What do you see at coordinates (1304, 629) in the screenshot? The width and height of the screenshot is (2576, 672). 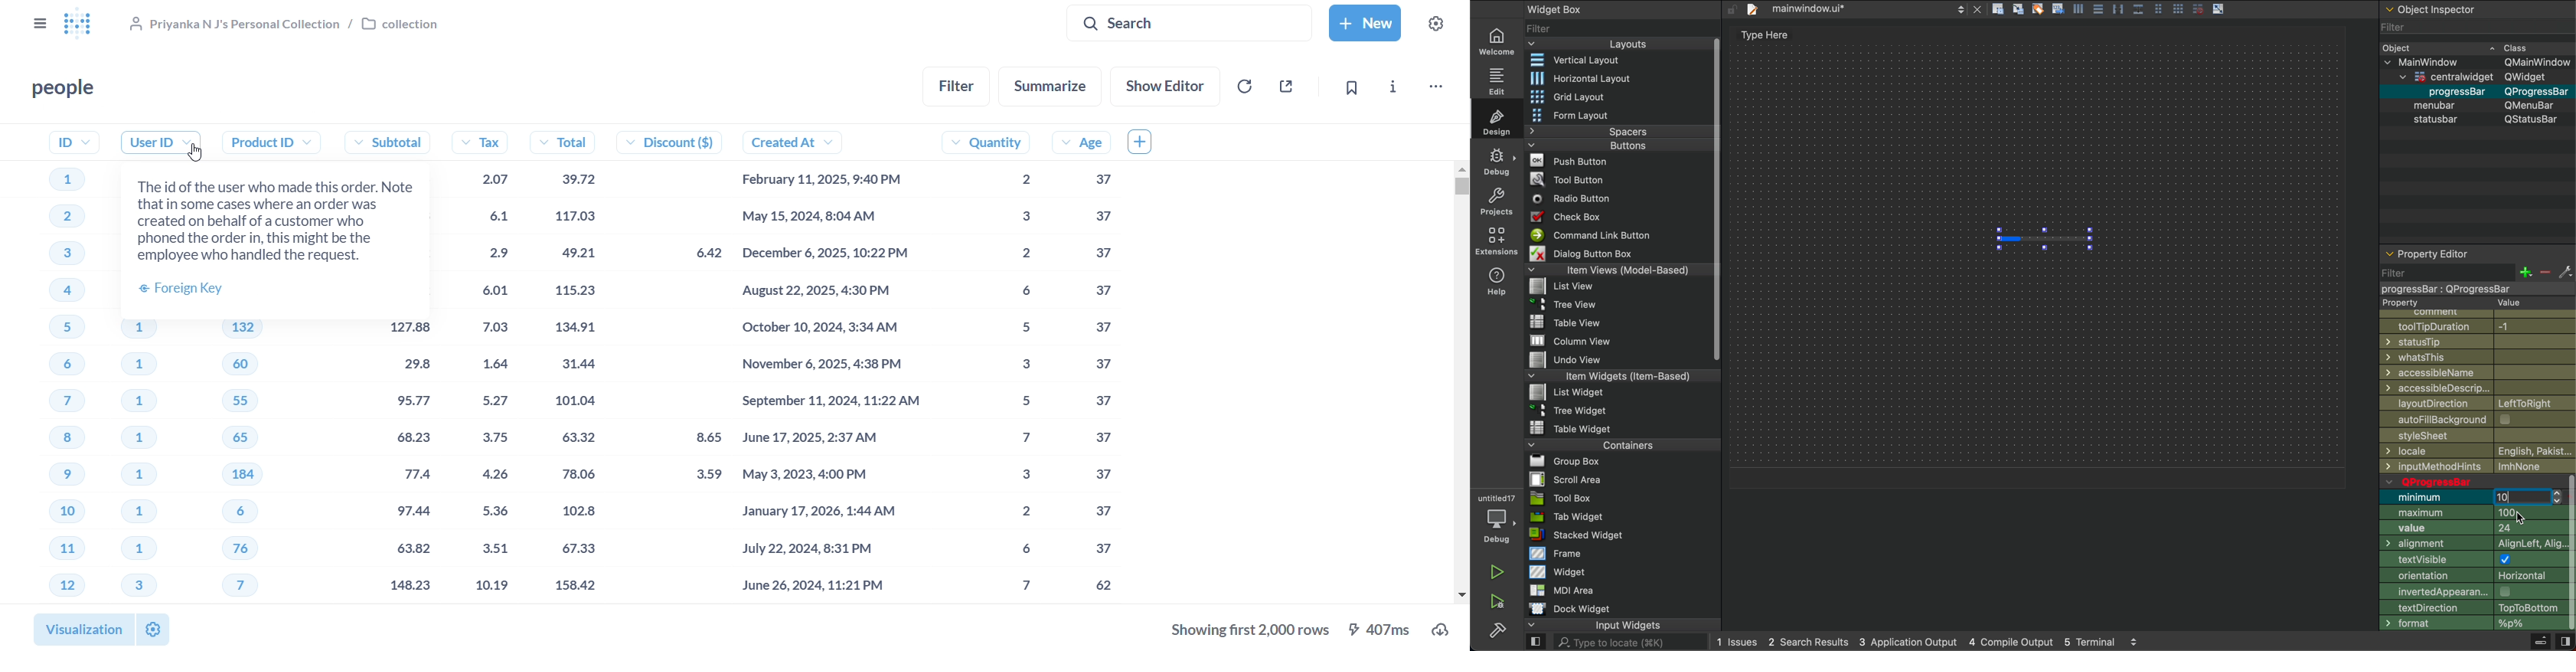 I see `download` at bounding box center [1304, 629].